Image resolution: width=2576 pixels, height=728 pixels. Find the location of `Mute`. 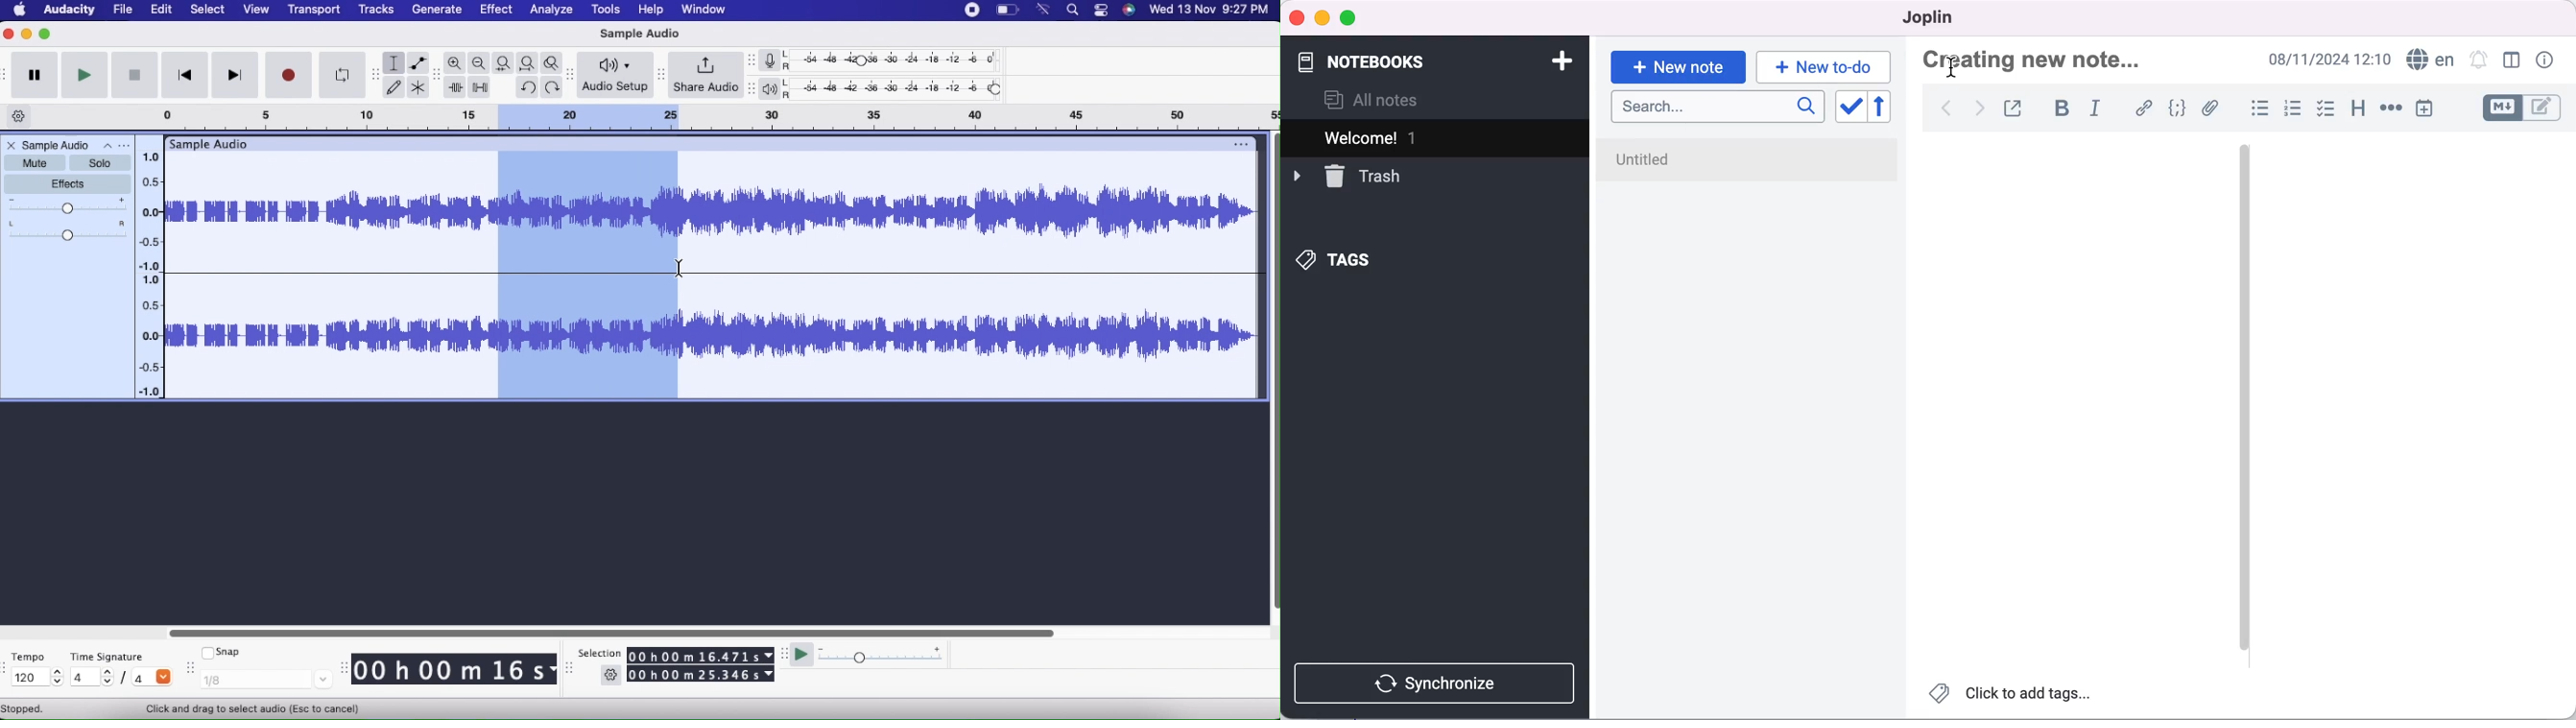

Mute is located at coordinates (34, 162).